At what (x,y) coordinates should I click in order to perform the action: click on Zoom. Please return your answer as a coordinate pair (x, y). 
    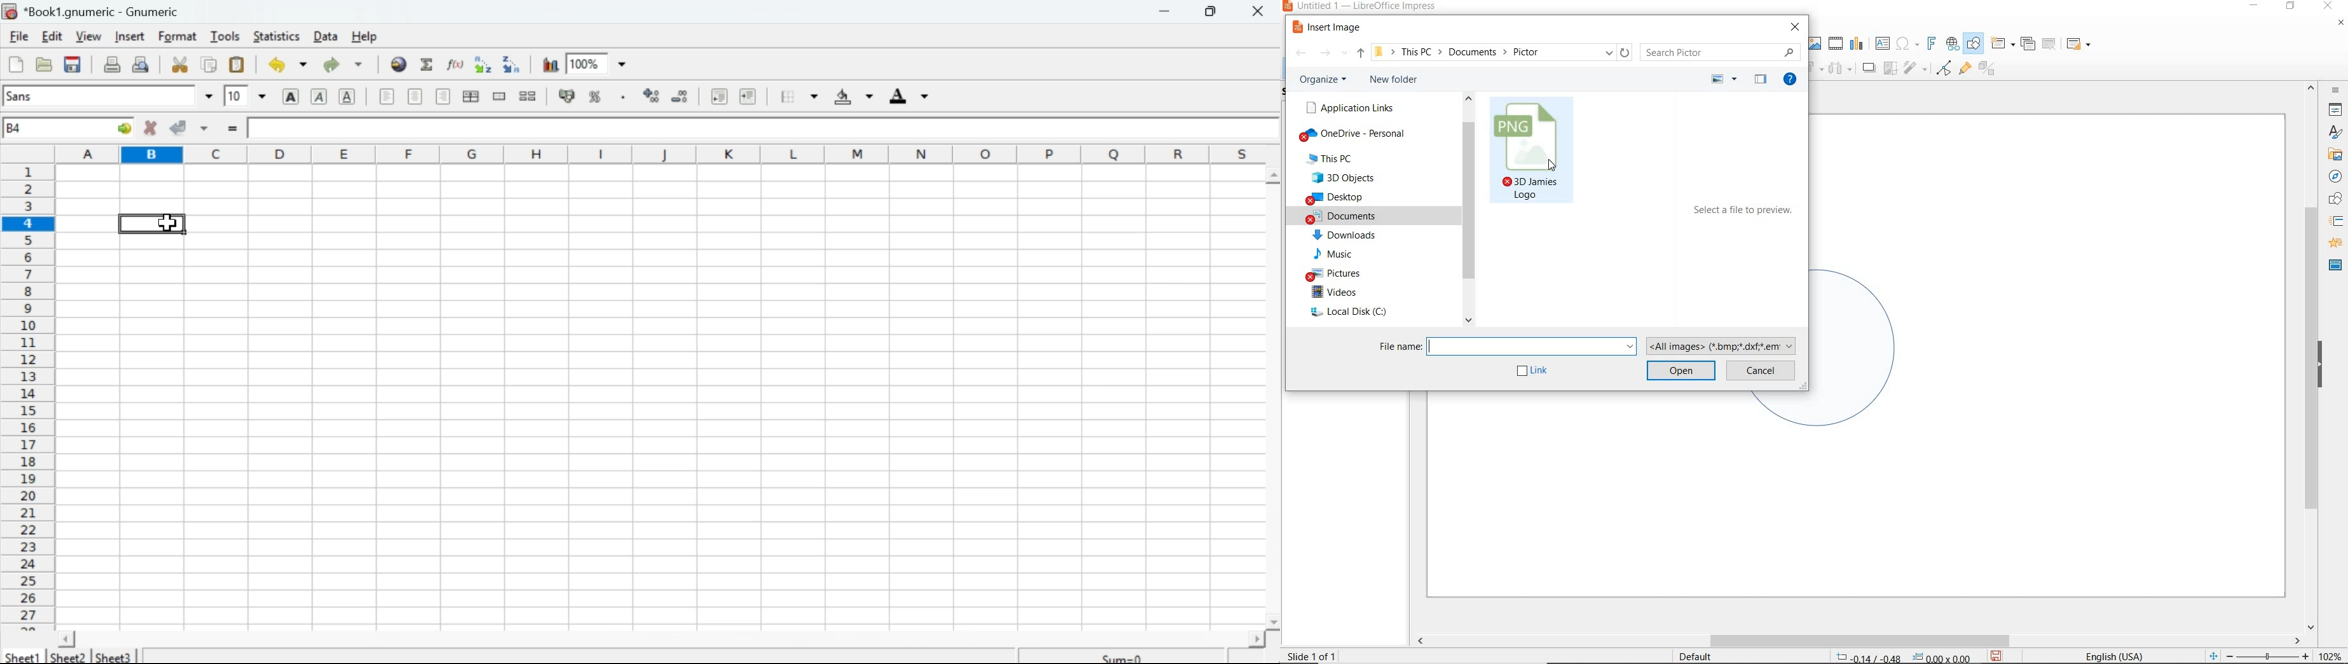
    Looking at the image, I should click on (601, 63).